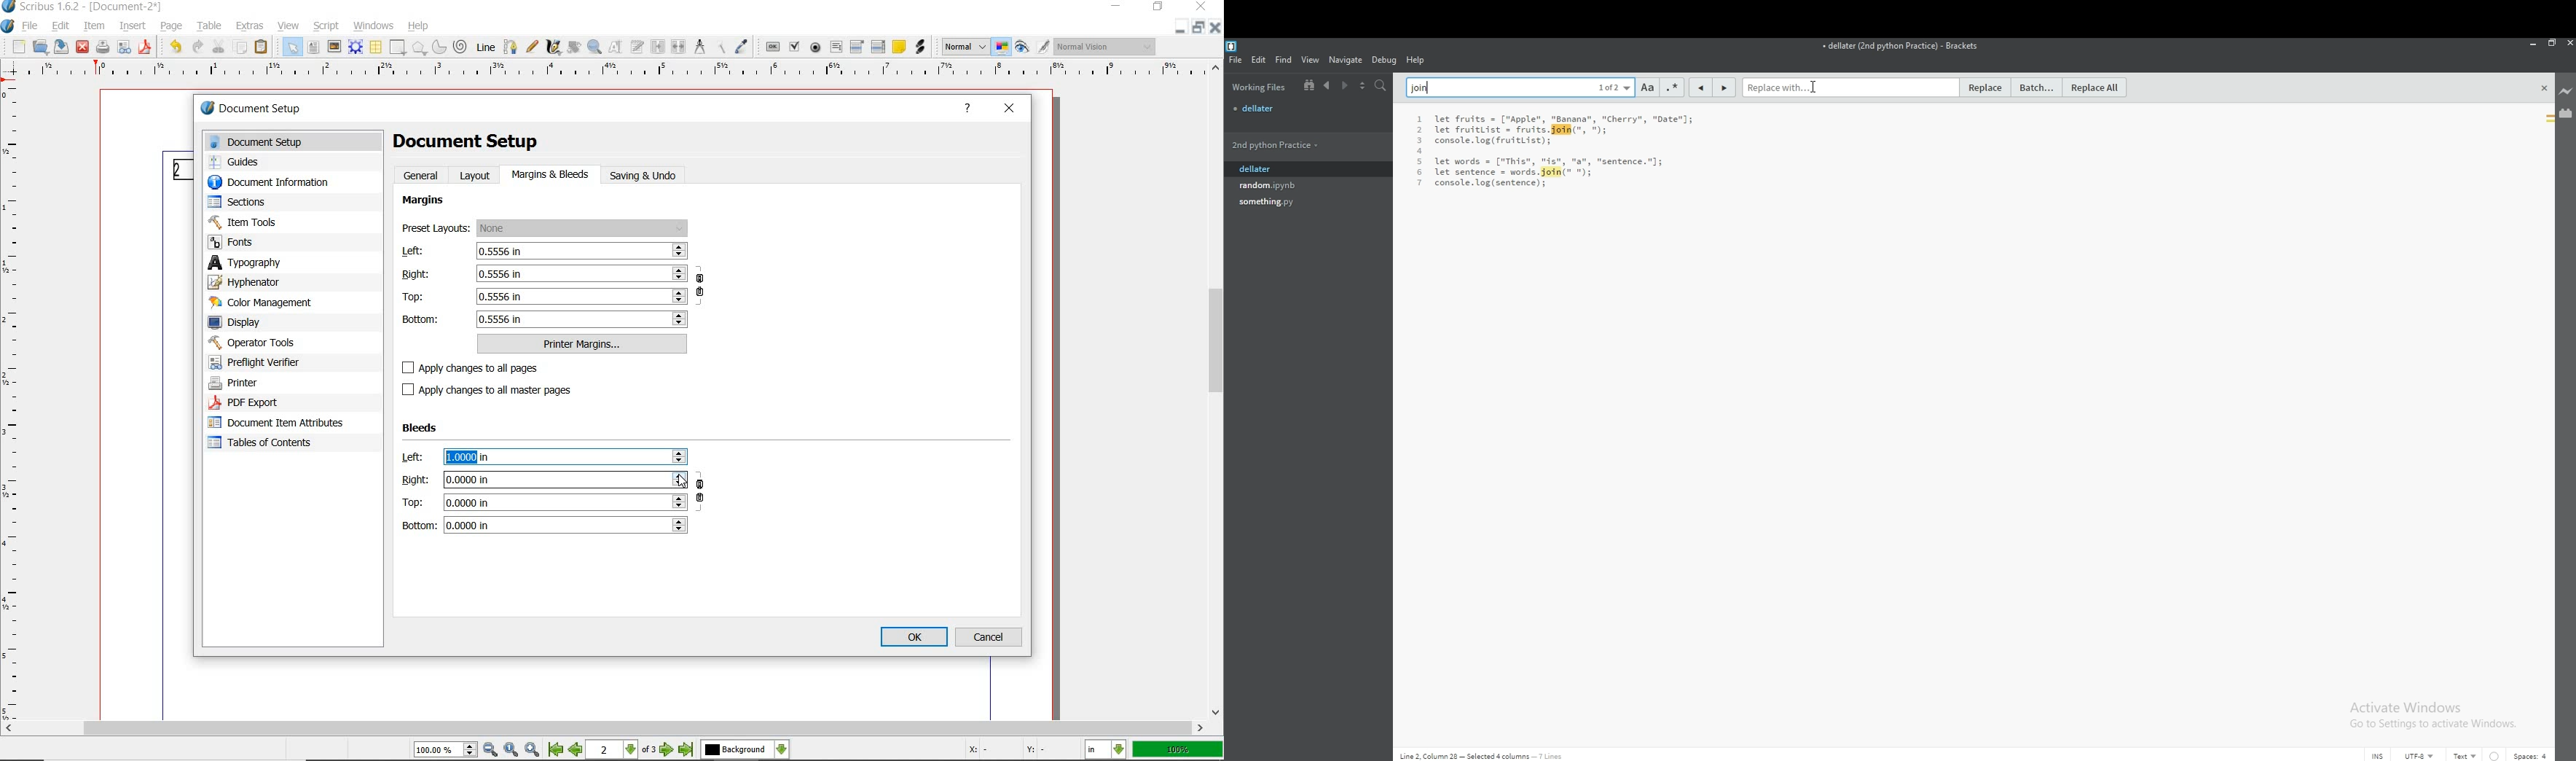  I want to click on file name, so click(1900, 47).